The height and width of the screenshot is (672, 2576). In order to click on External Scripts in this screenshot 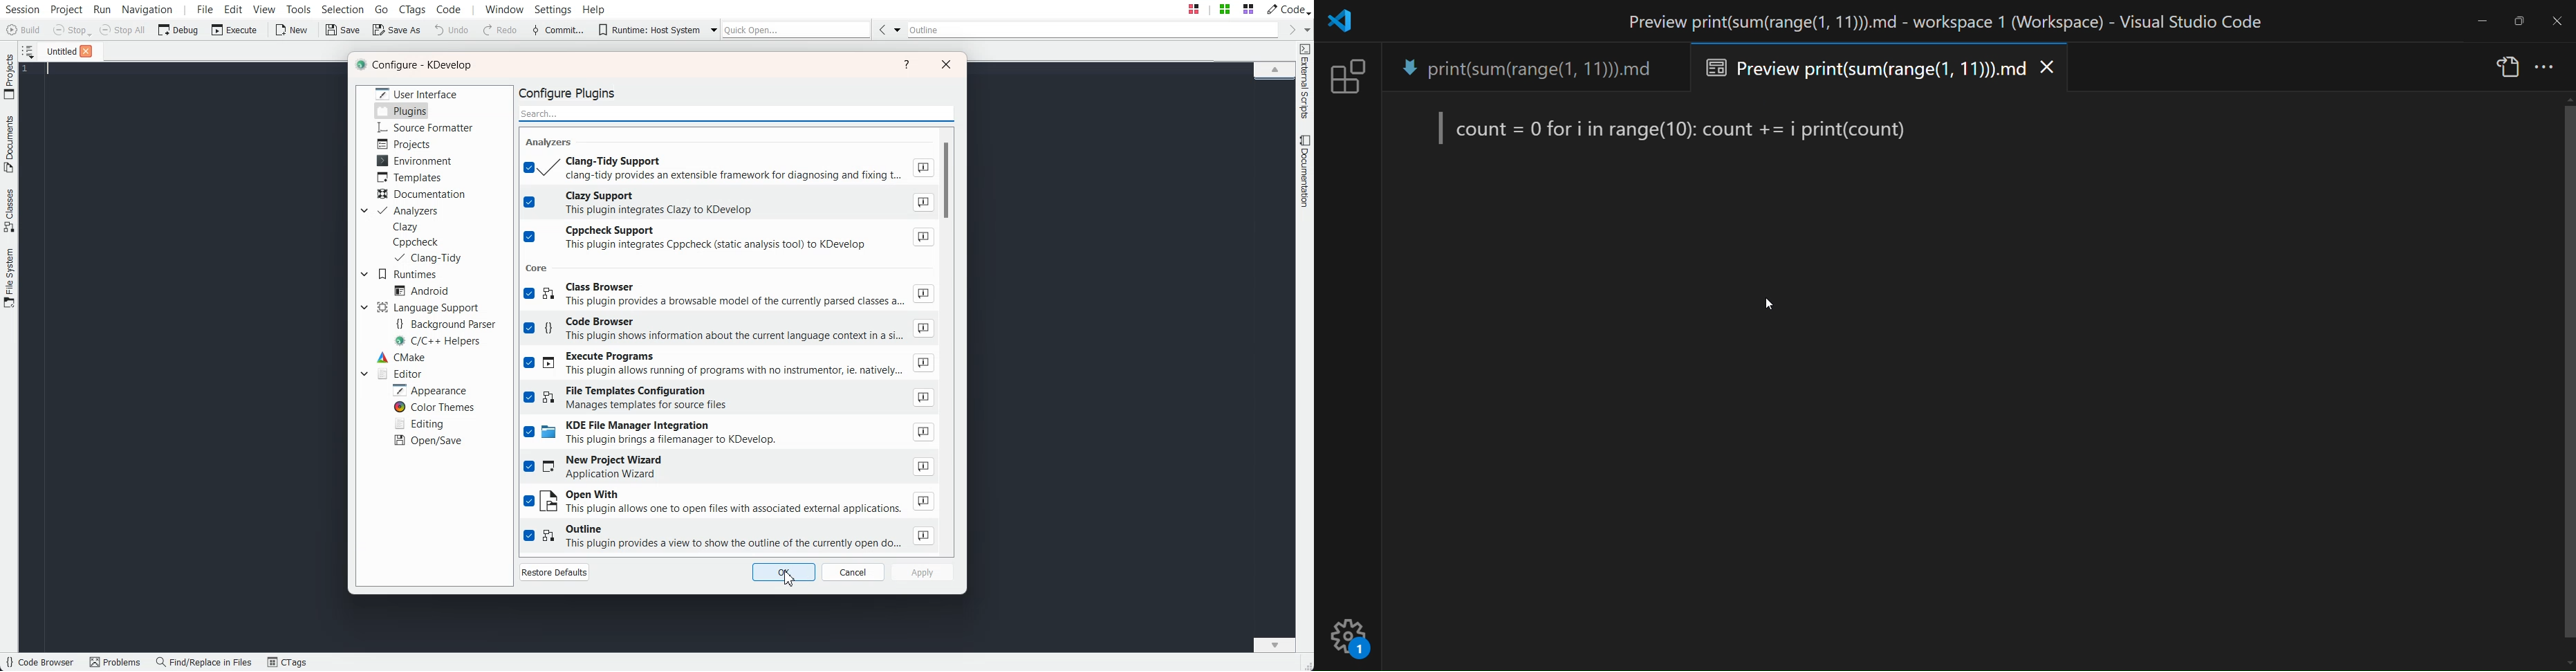, I will do `click(1305, 82)`.